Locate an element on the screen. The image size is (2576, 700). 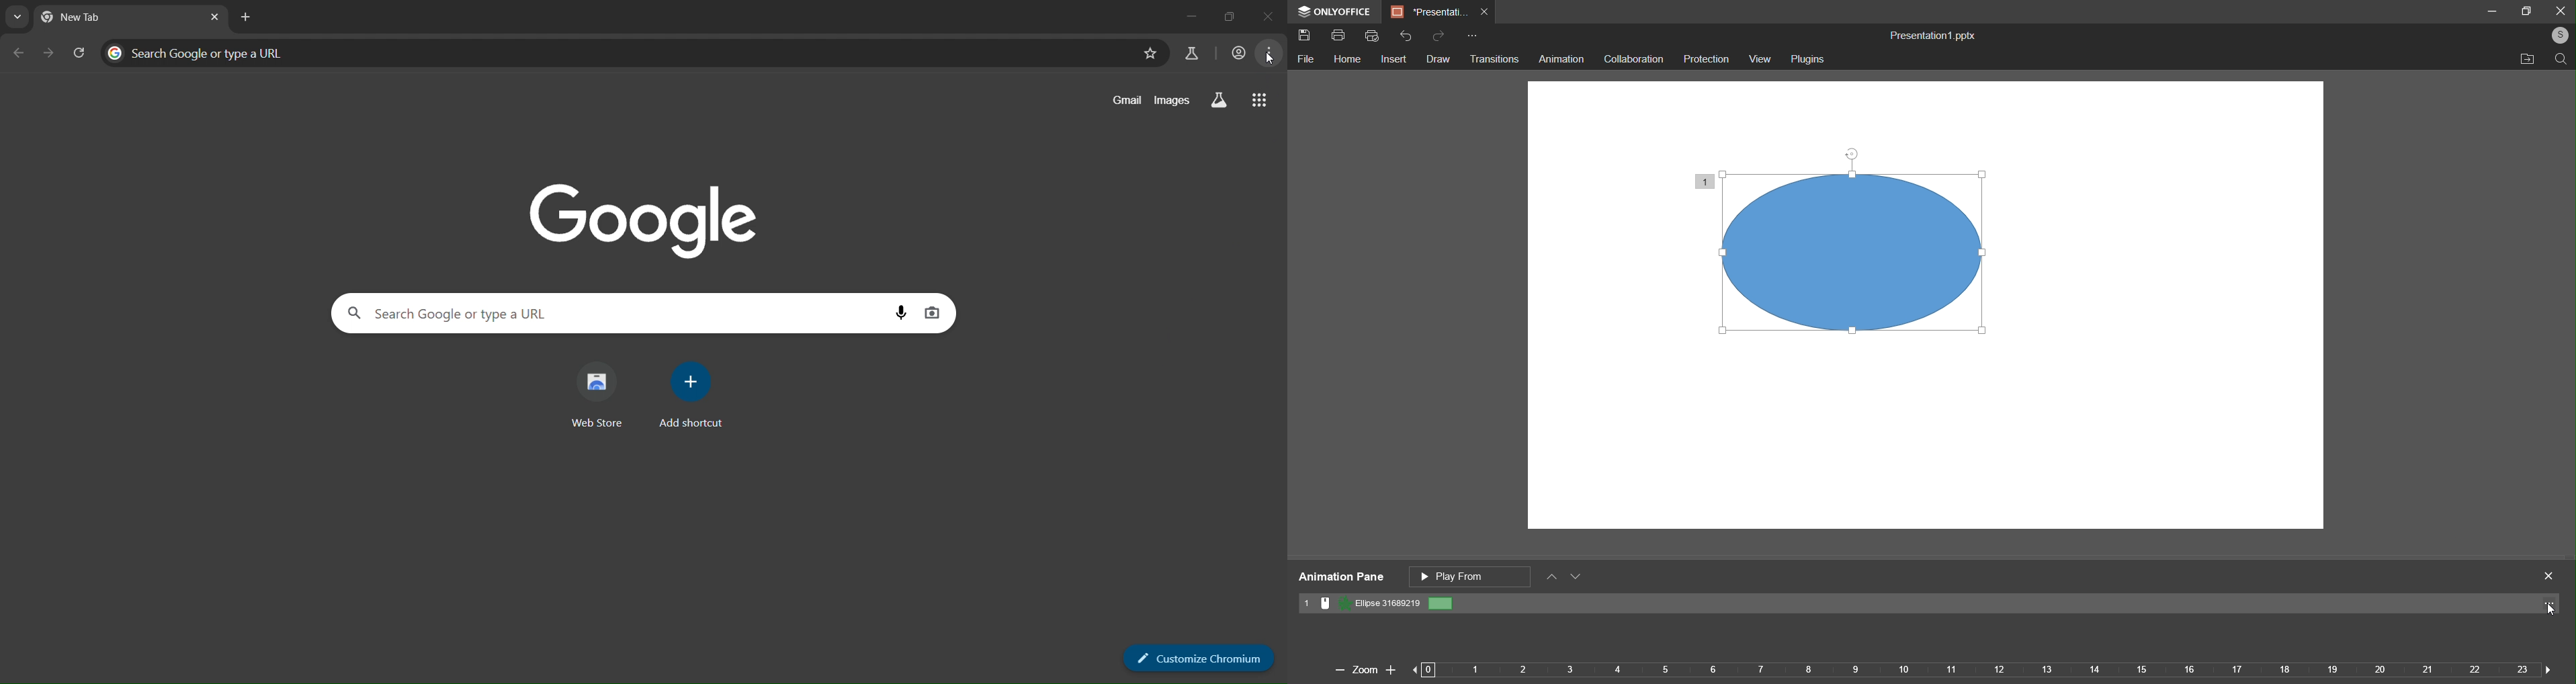
Home is located at coordinates (1346, 60).